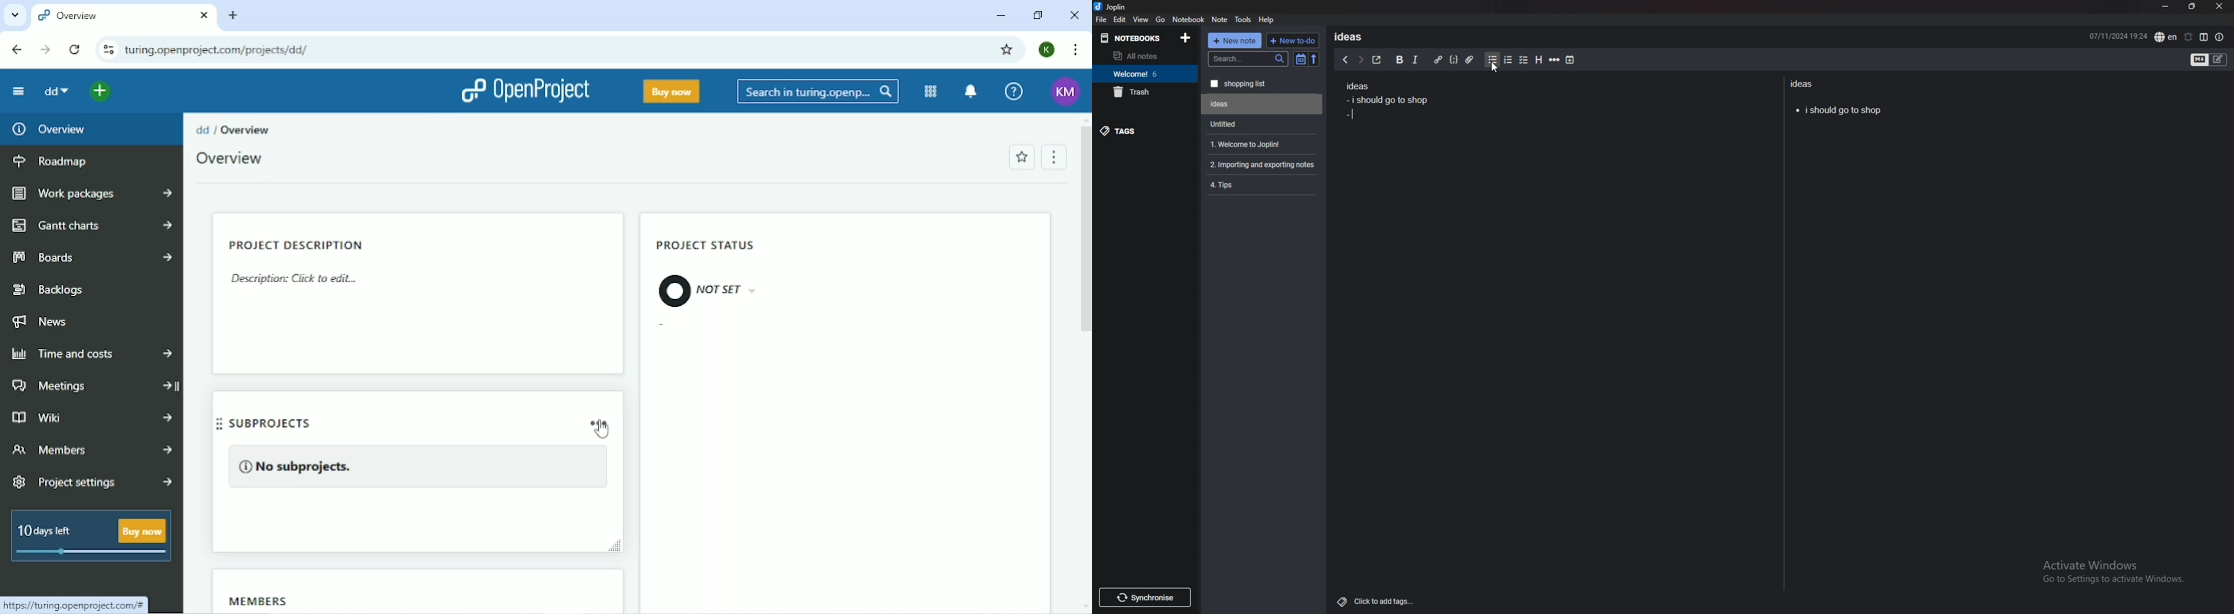  Describe the element at coordinates (1047, 48) in the screenshot. I see `Account` at that location.